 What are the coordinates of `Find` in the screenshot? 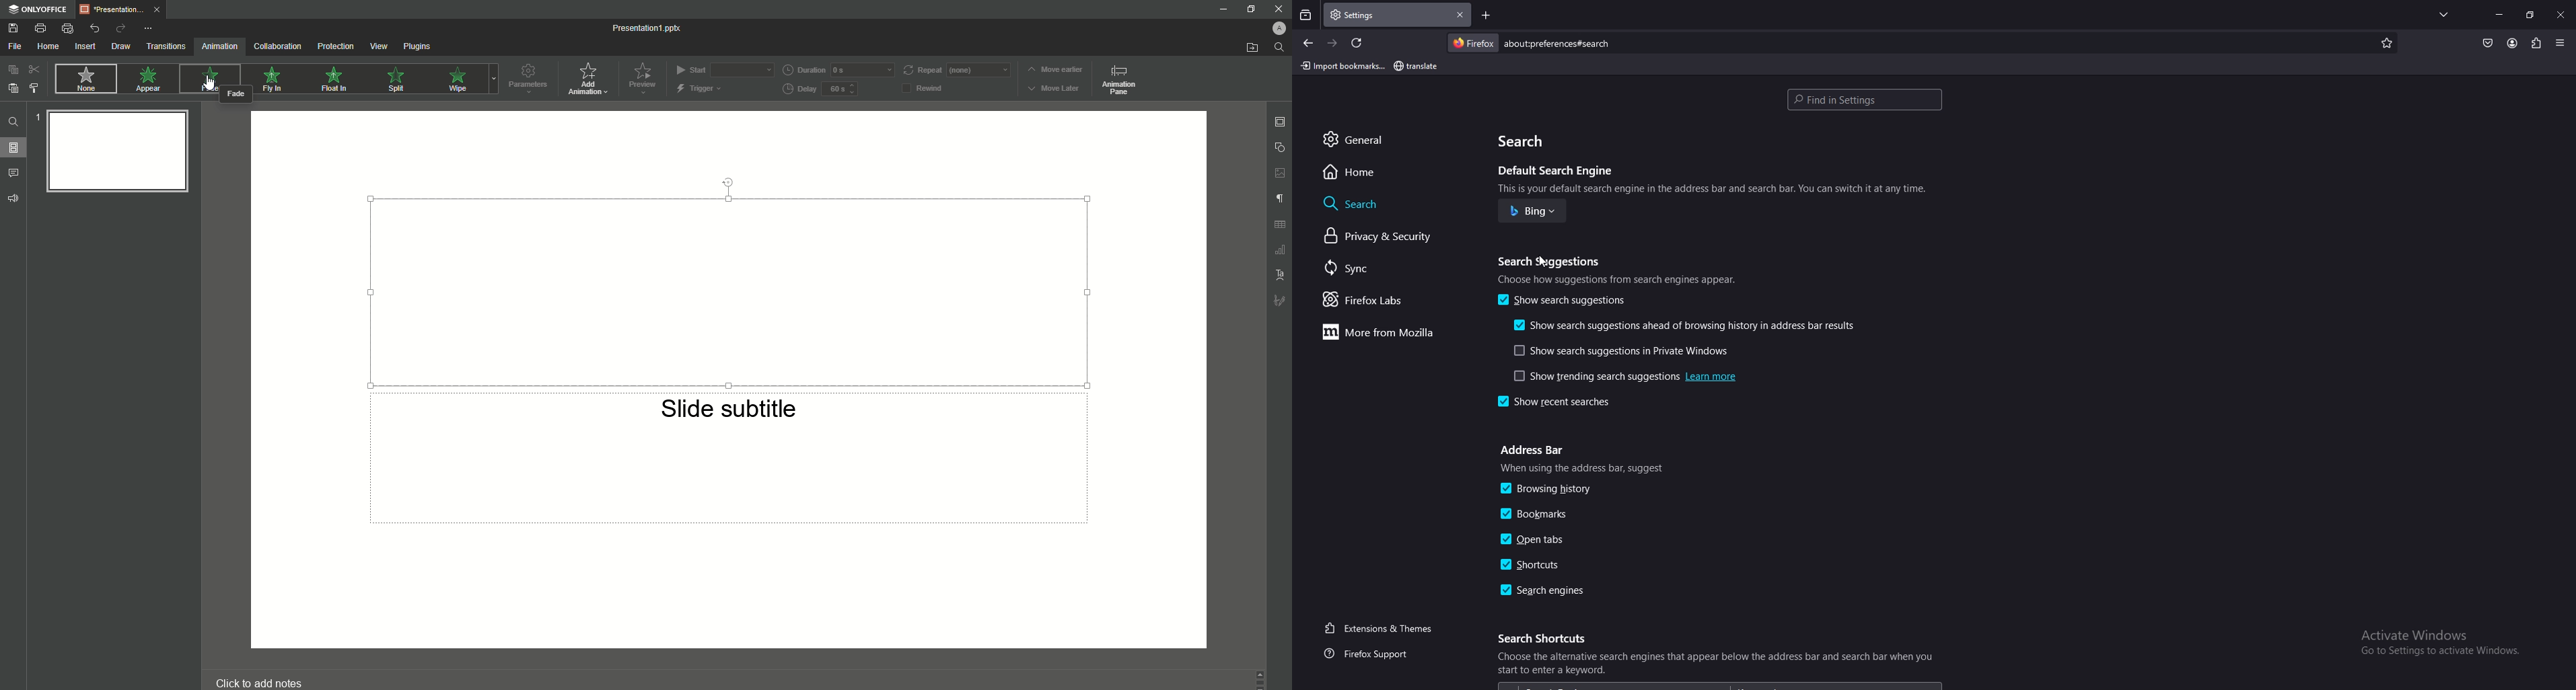 It's located at (13, 122).